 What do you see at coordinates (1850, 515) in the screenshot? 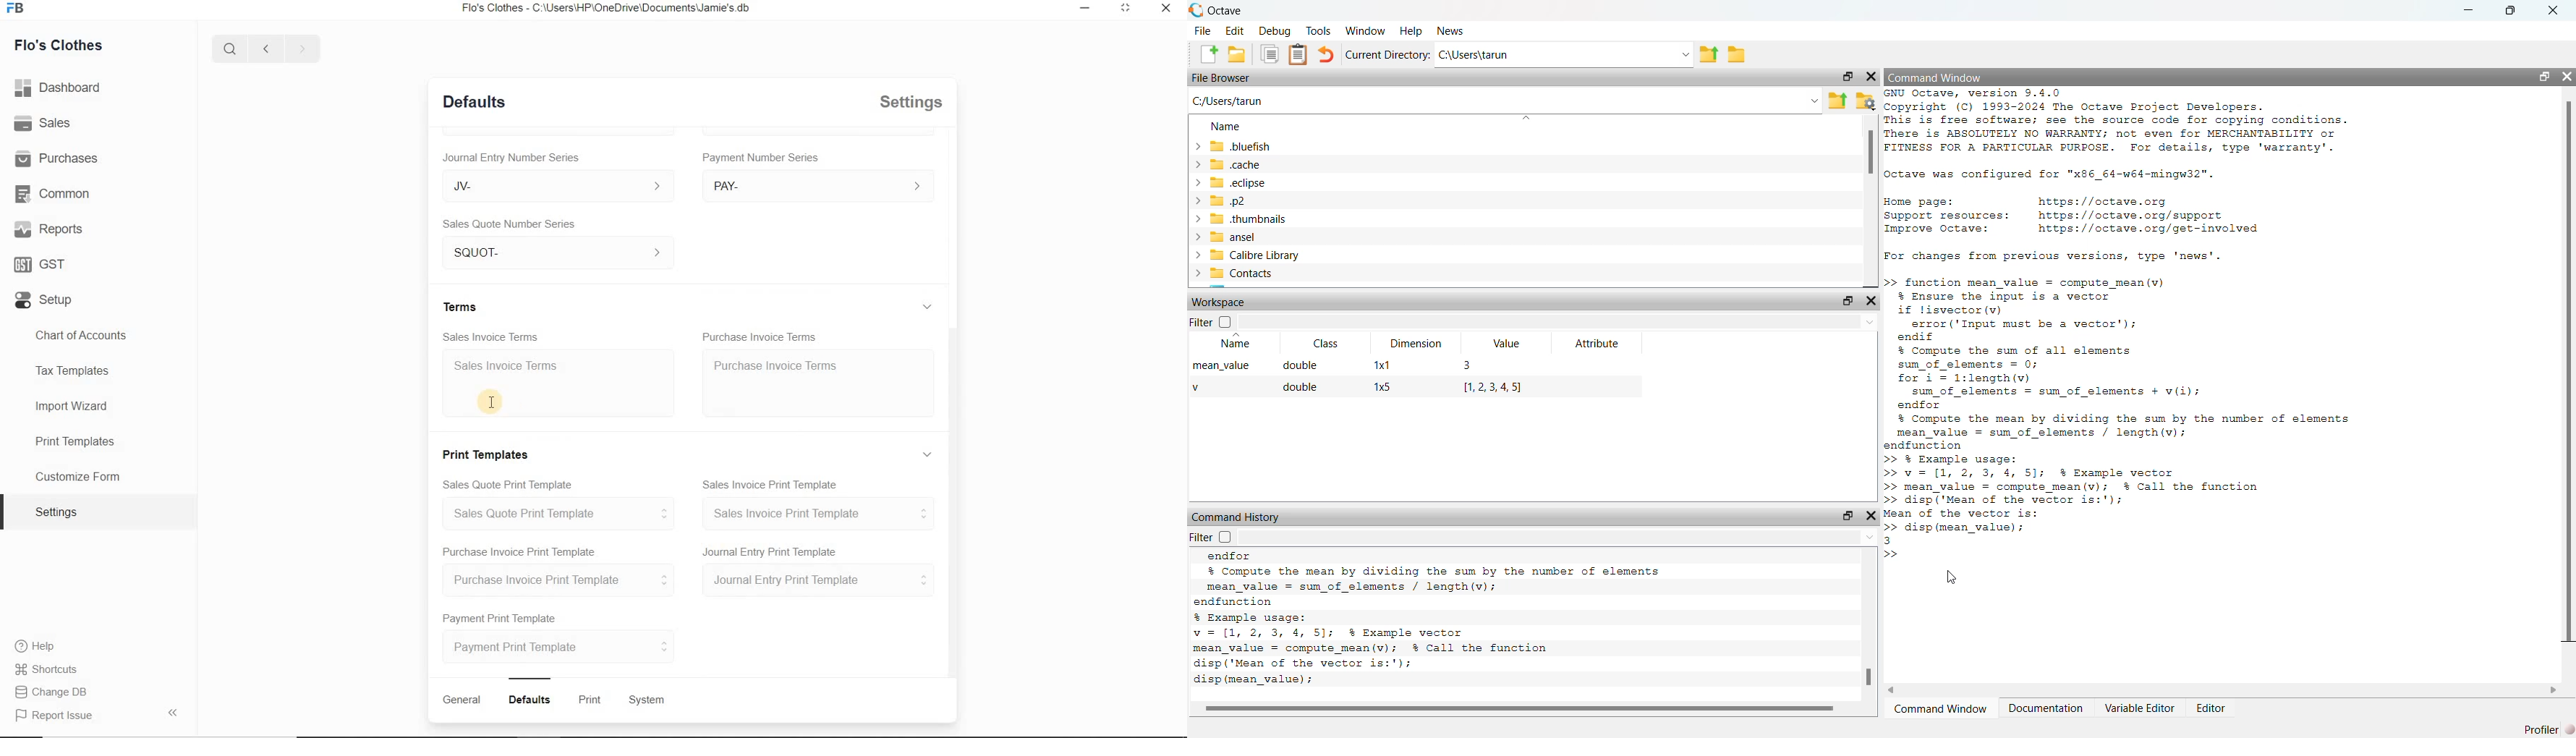
I see `open in separate window` at bounding box center [1850, 515].